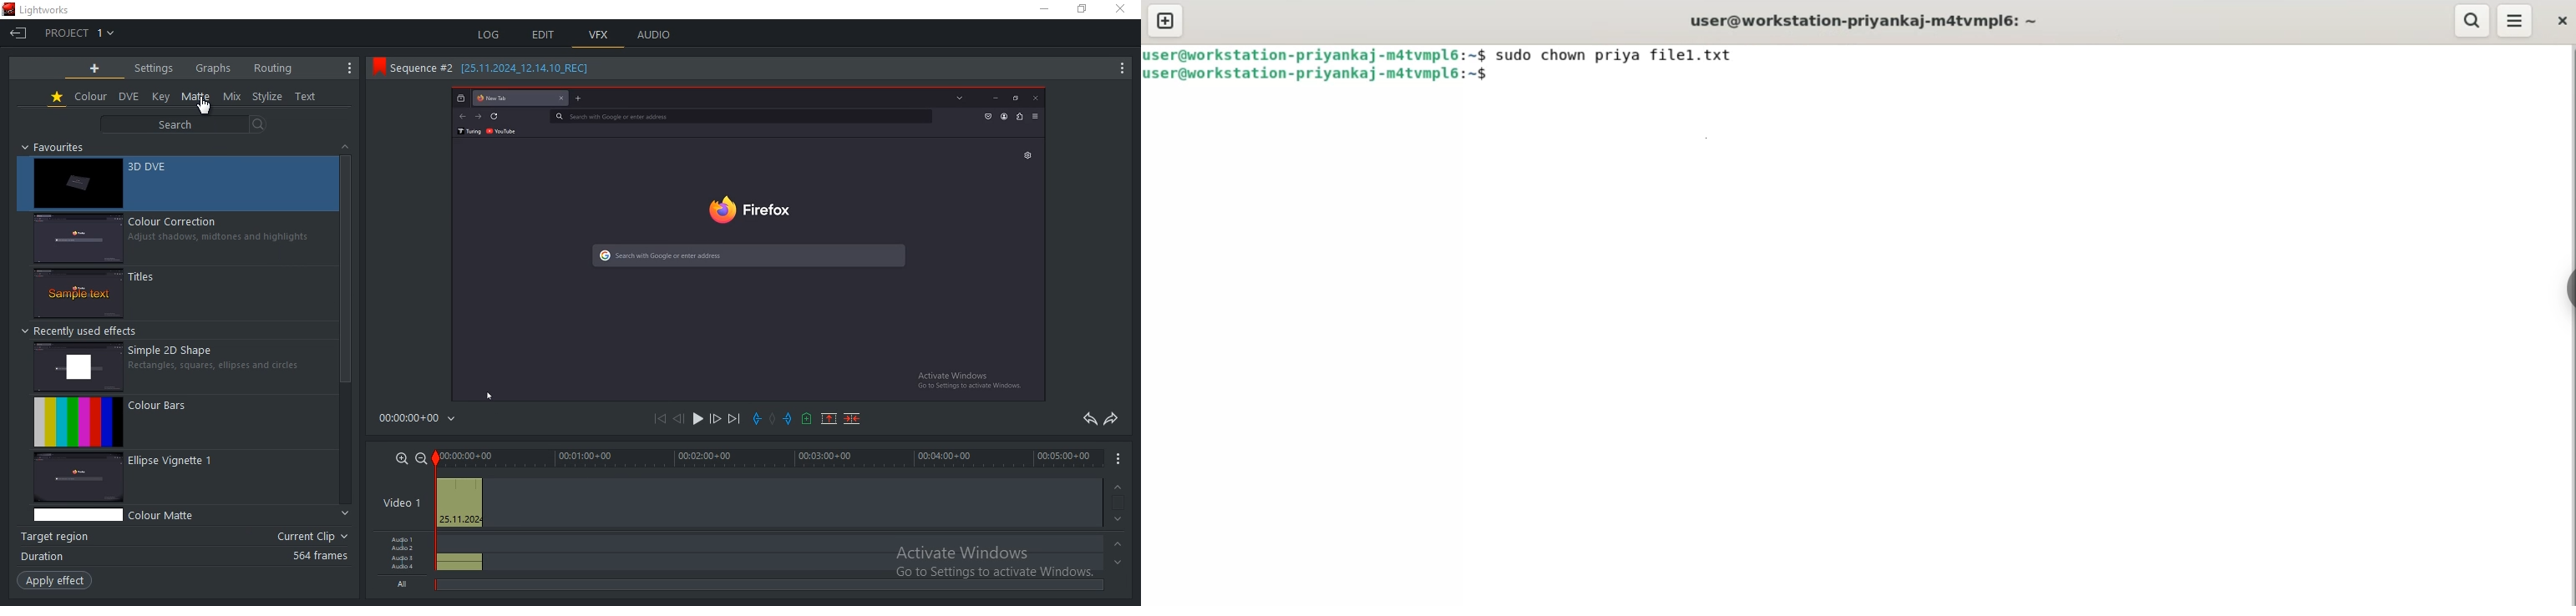  Describe the element at coordinates (768, 457) in the screenshot. I see `timeline` at that location.